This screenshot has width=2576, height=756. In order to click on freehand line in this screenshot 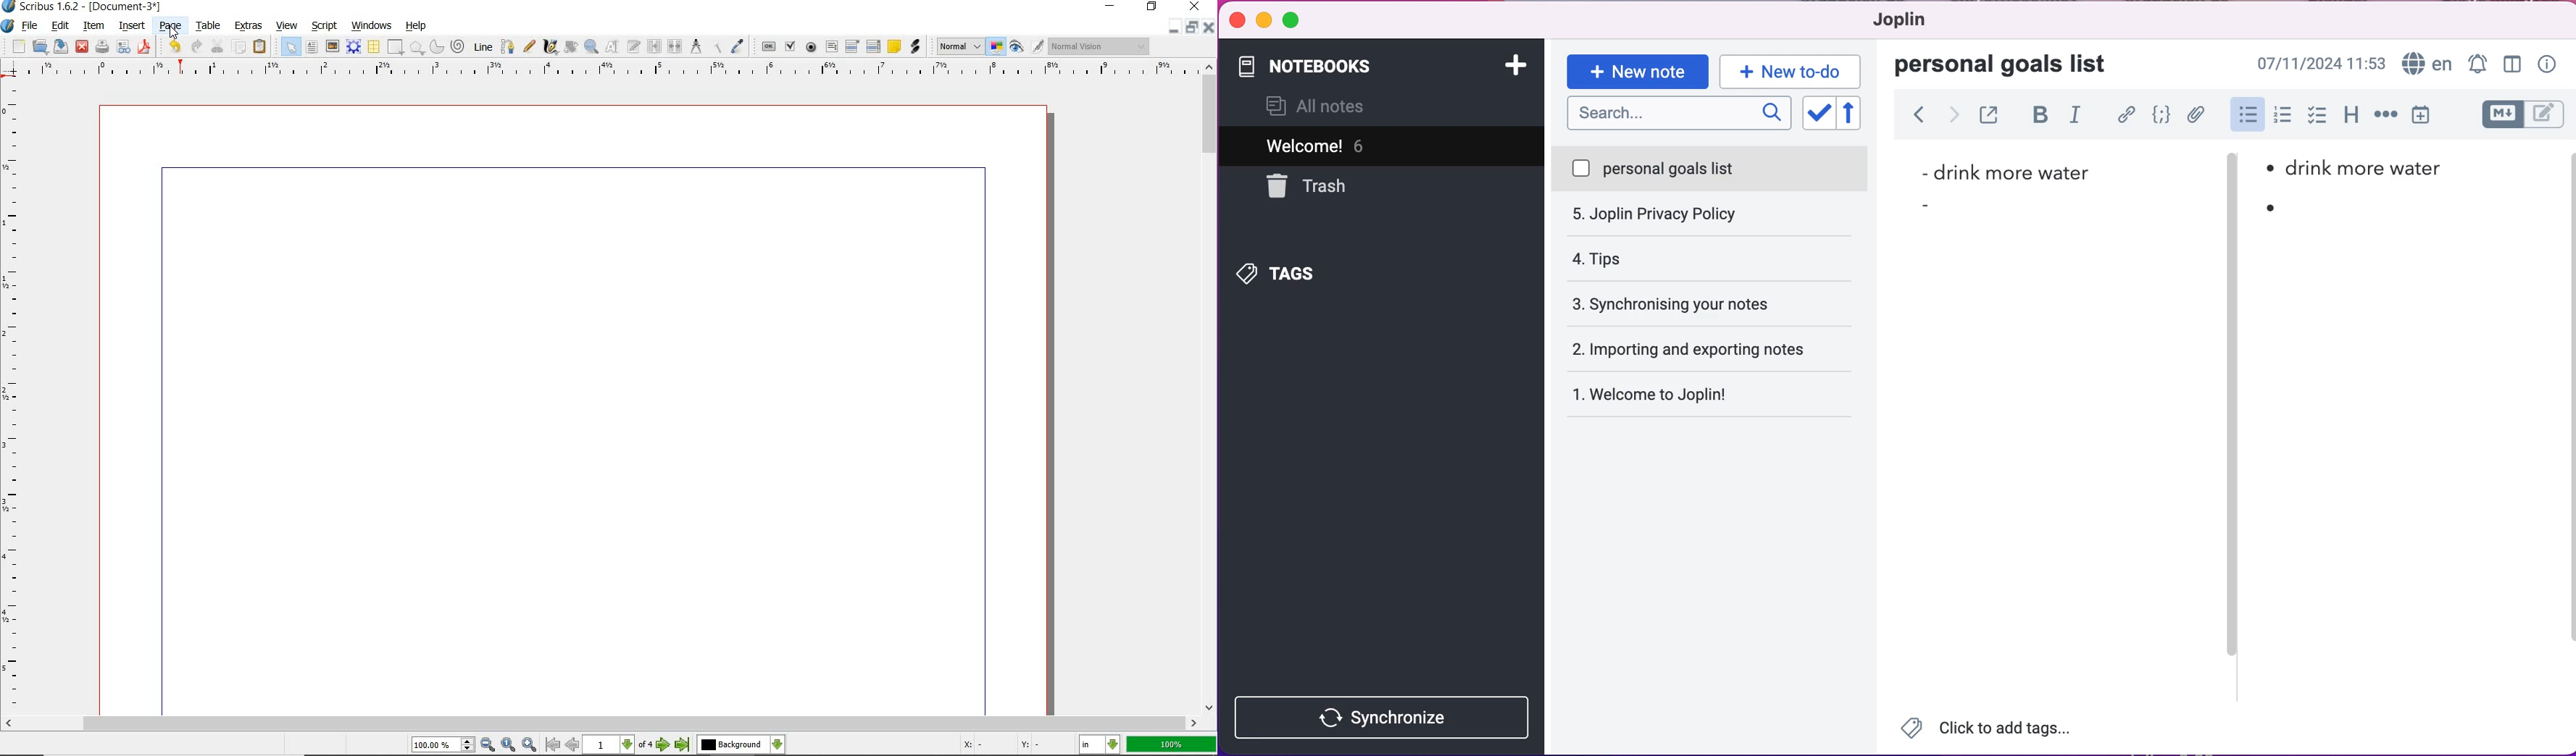, I will do `click(529, 46)`.